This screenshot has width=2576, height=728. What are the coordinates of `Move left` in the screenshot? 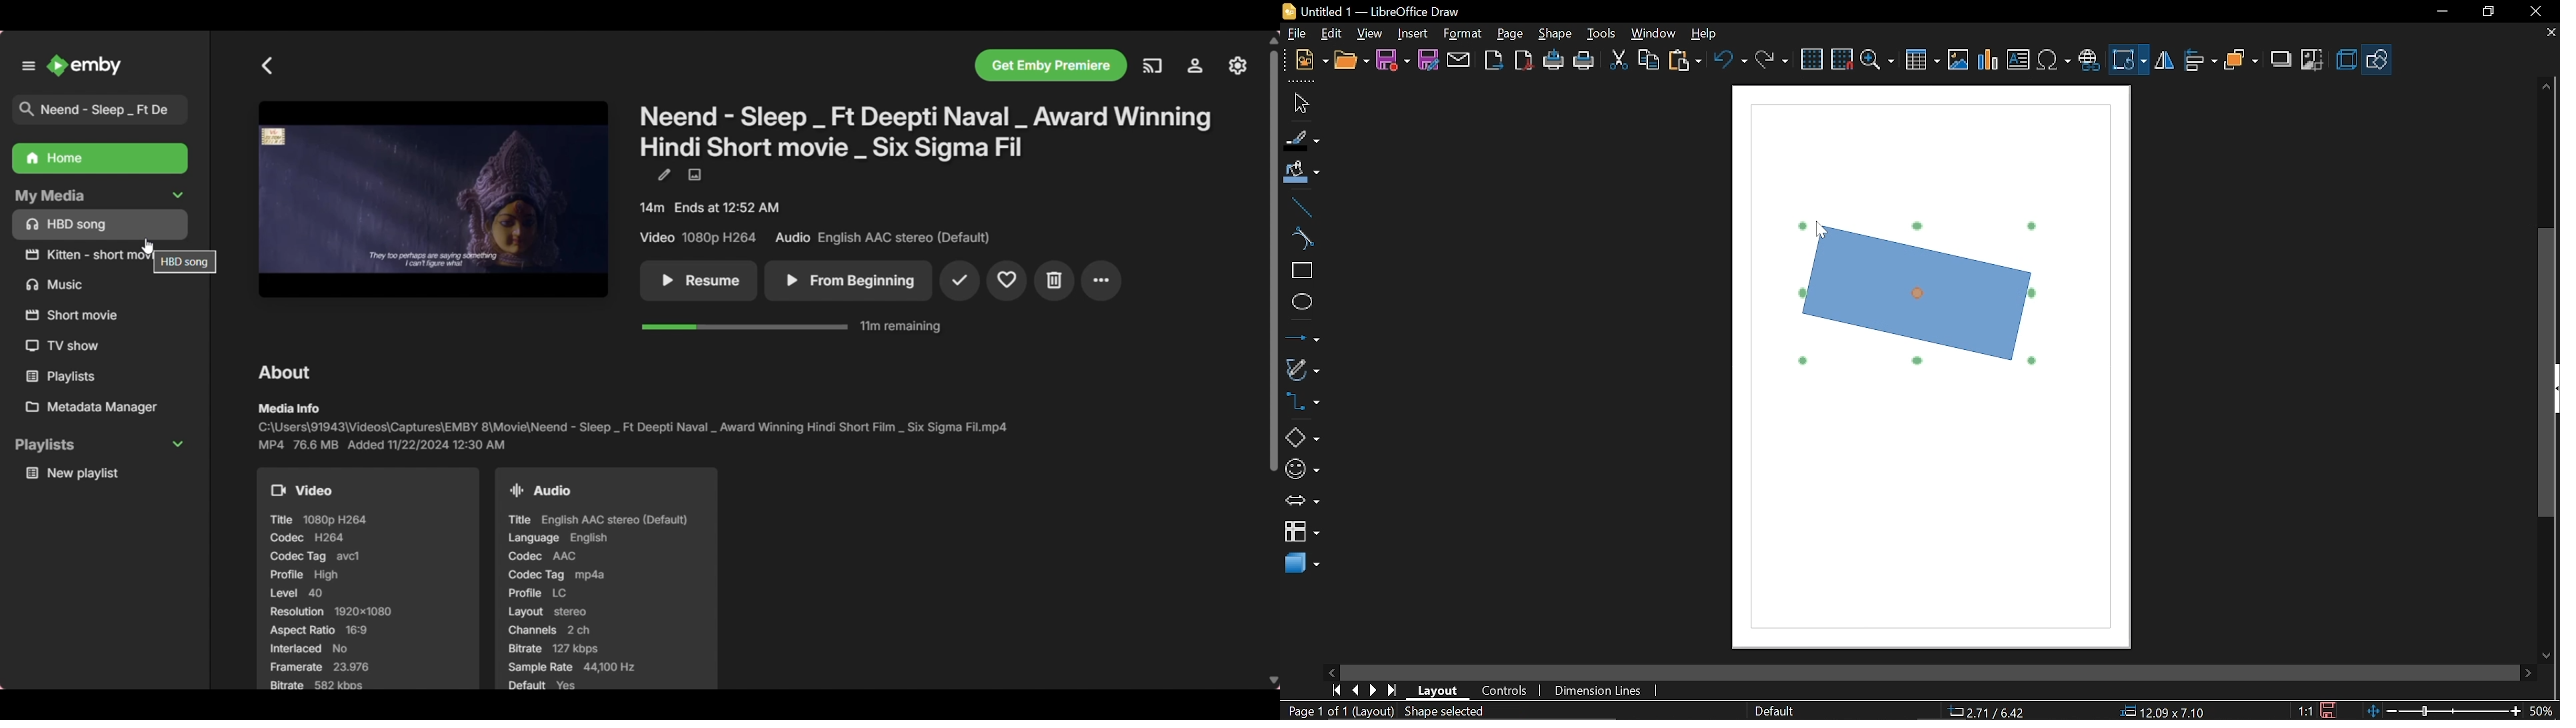 It's located at (1331, 672).